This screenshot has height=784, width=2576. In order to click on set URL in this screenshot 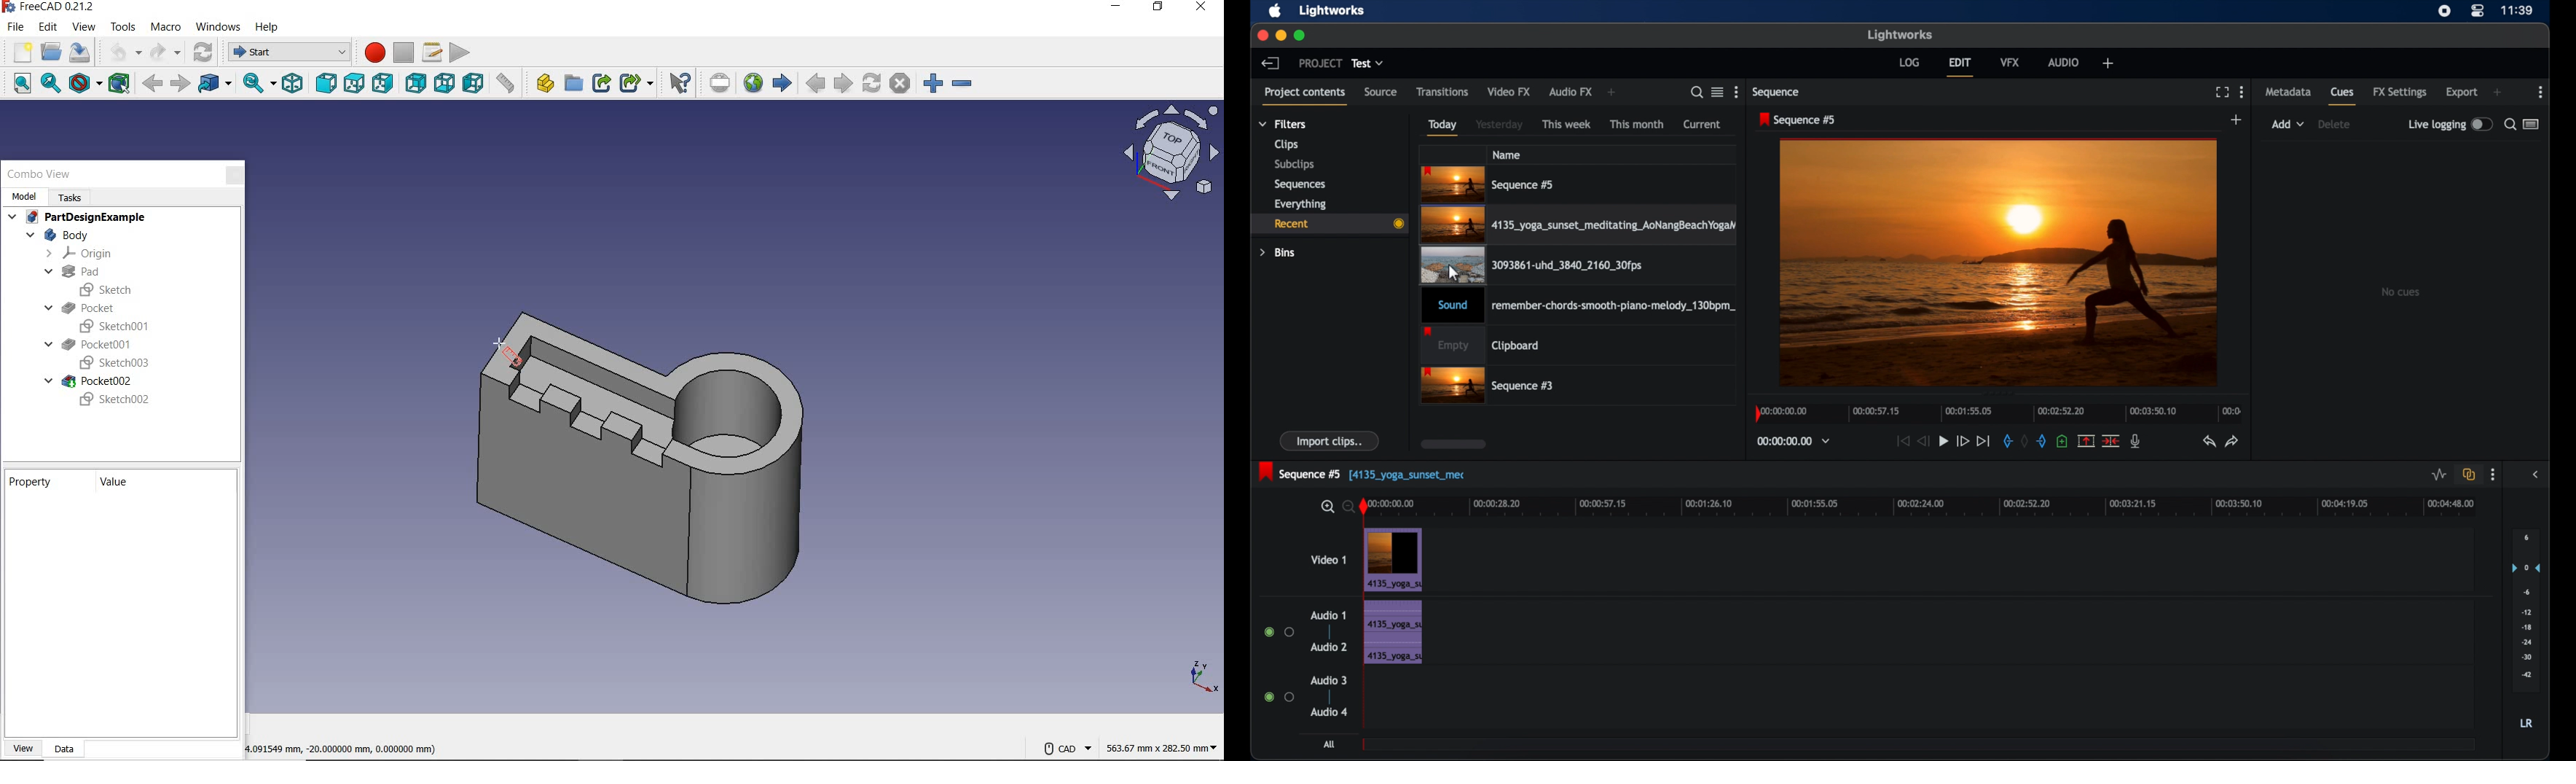, I will do `click(720, 85)`.